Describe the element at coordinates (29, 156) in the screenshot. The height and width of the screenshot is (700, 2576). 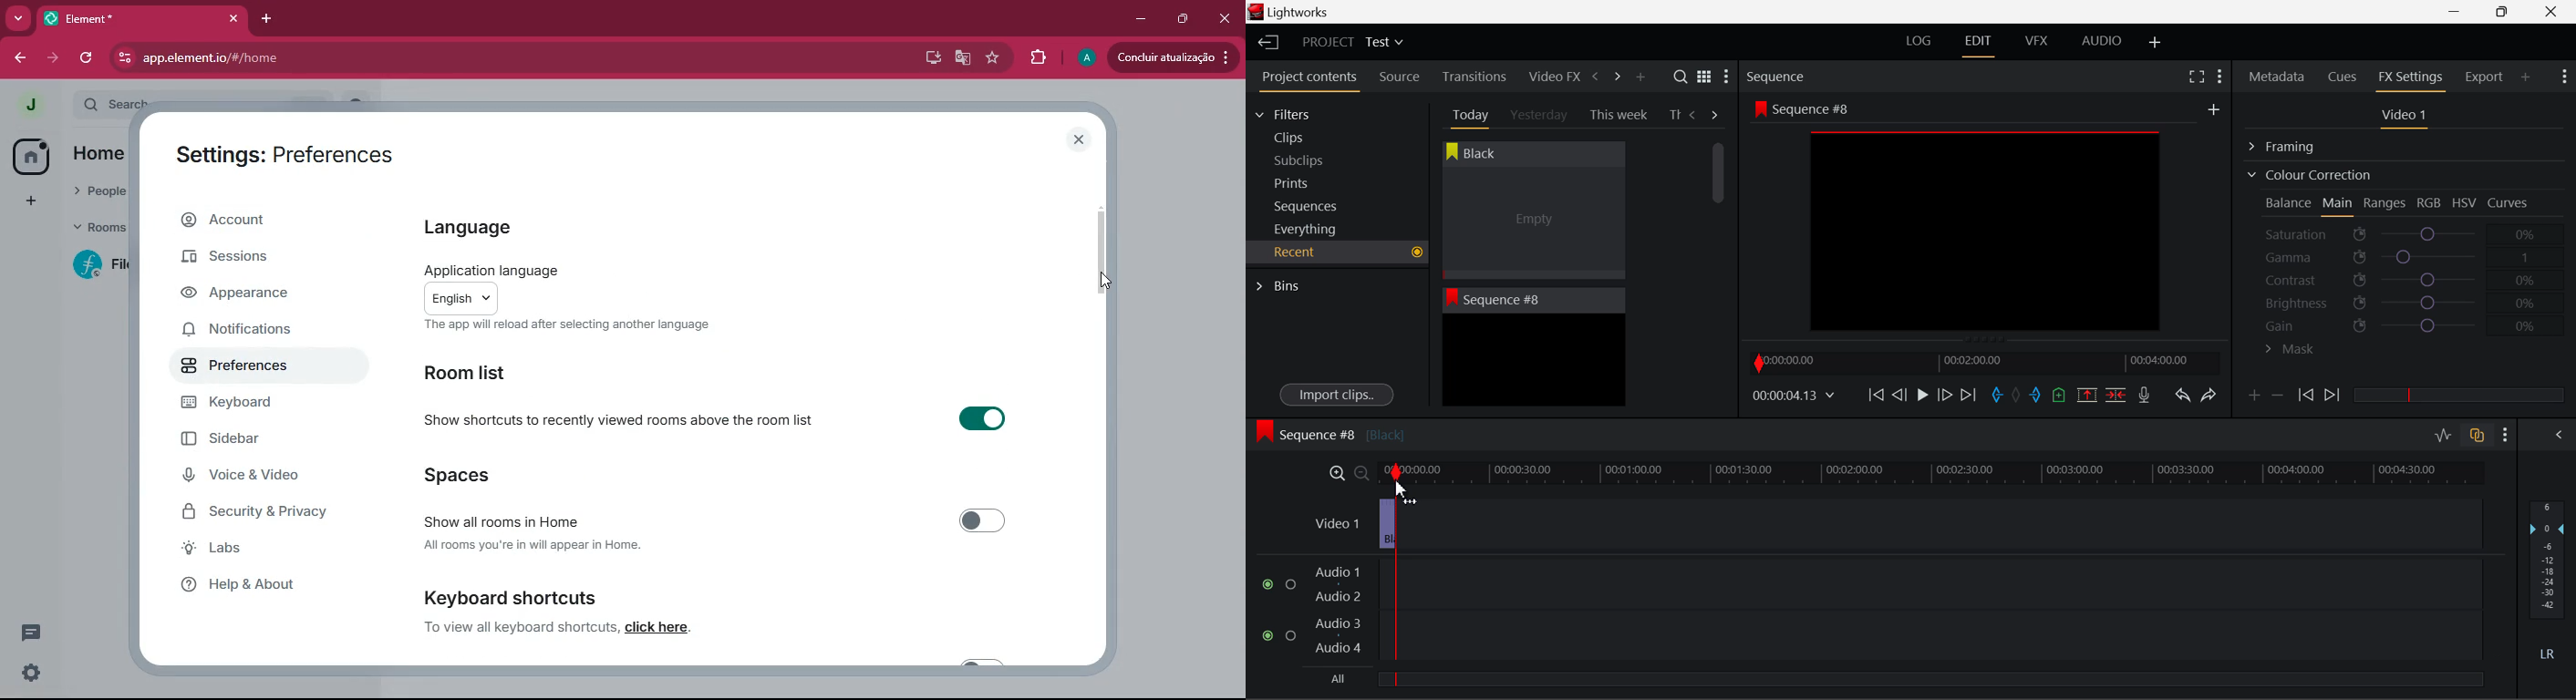
I see `home` at that location.